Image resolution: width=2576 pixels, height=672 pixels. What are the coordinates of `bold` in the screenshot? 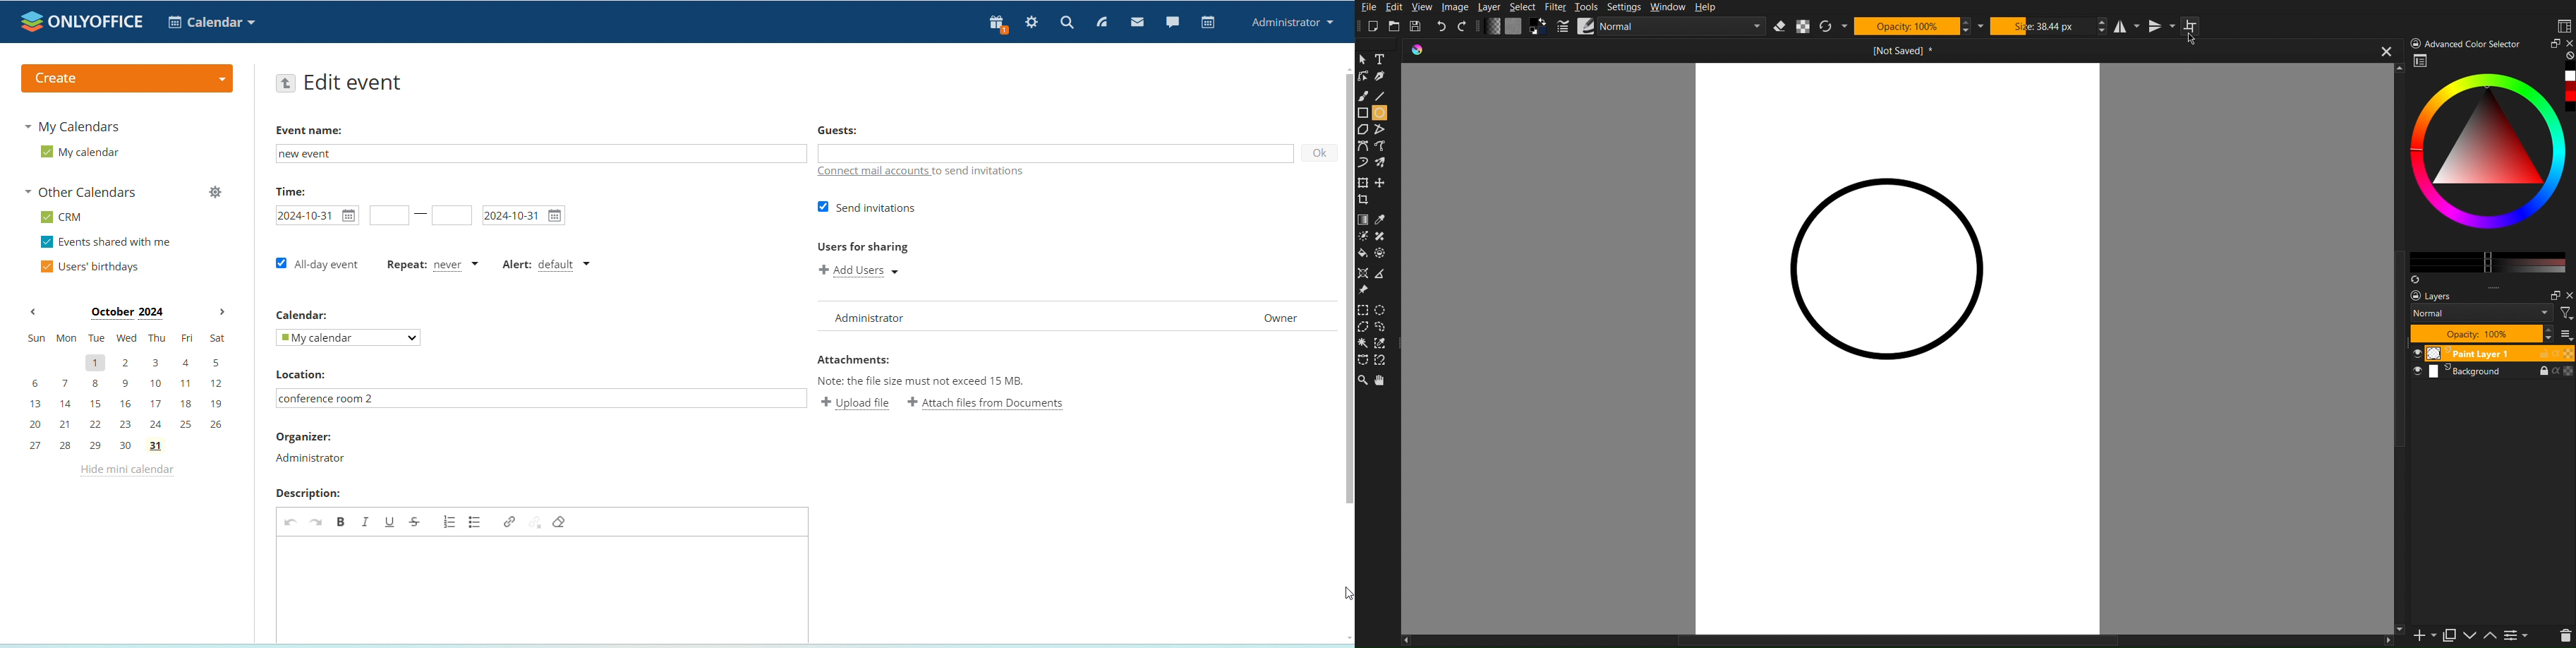 It's located at (341, 521).